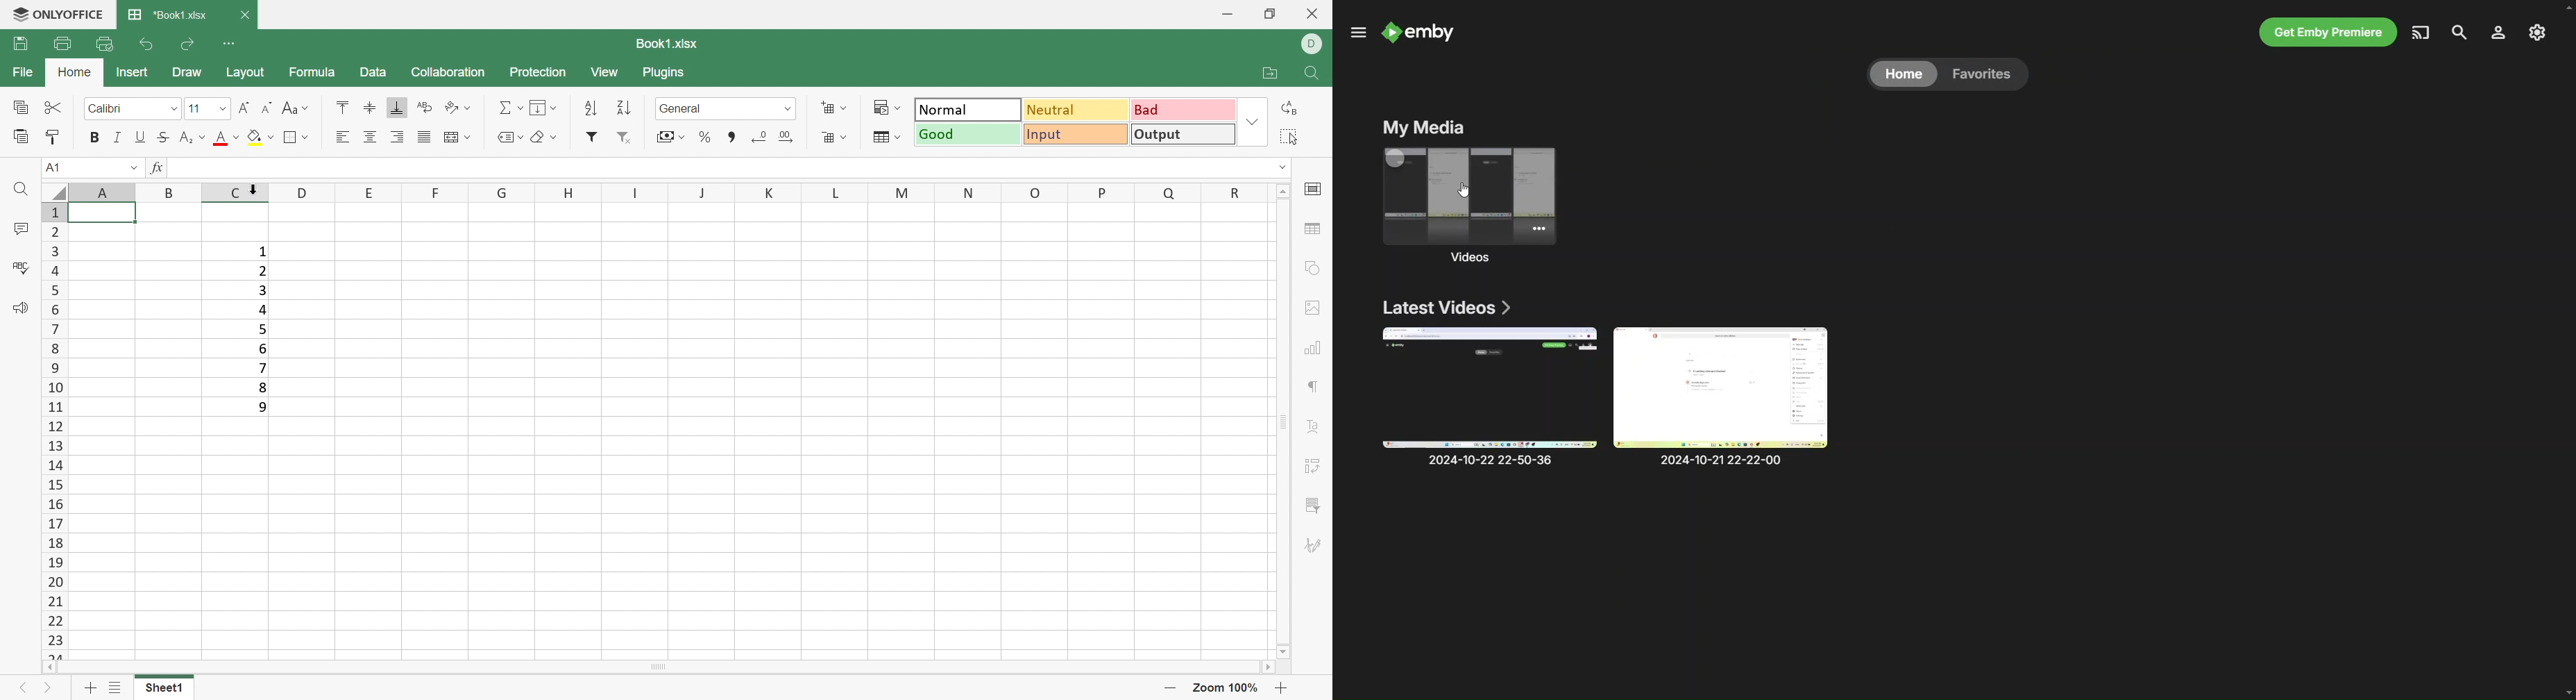 This screenshot has width=2576, height=700. Describe the element at coordinates (1316, 190) in the screenshot. I see `Cell settings` at that location.